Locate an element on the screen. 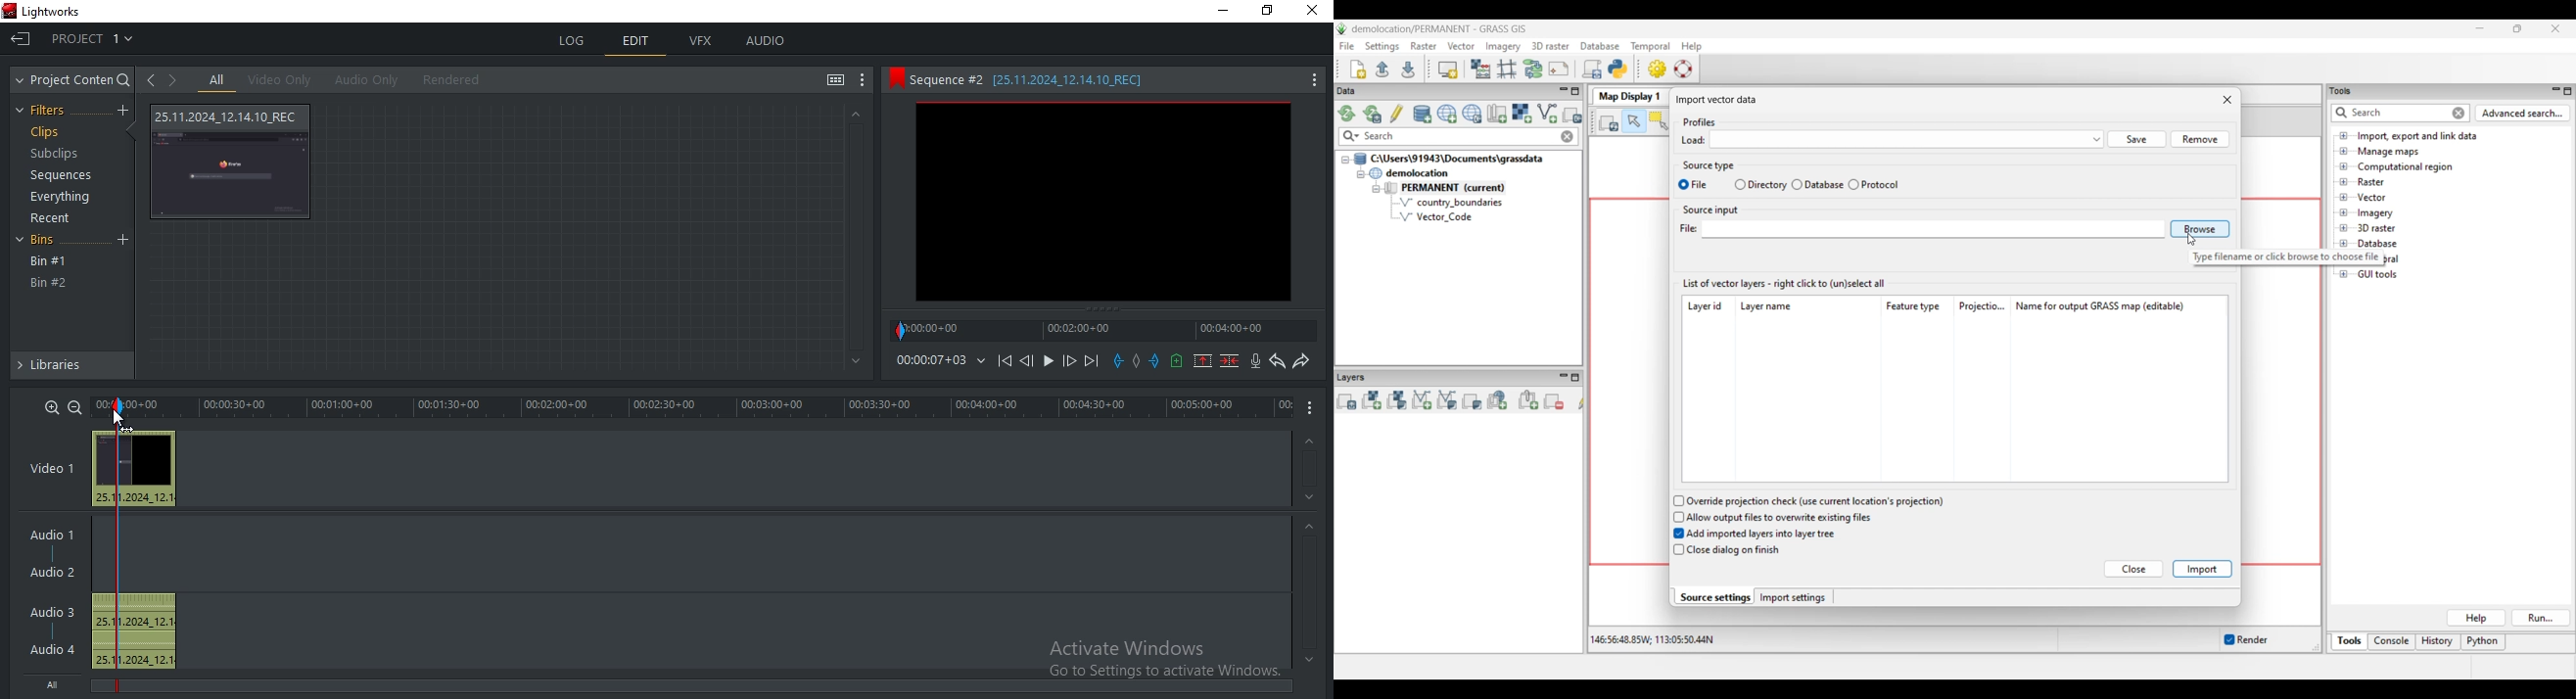 This screenshot has width=2576, height=700. Lightworks Logo is located at coordinates (10, 10).